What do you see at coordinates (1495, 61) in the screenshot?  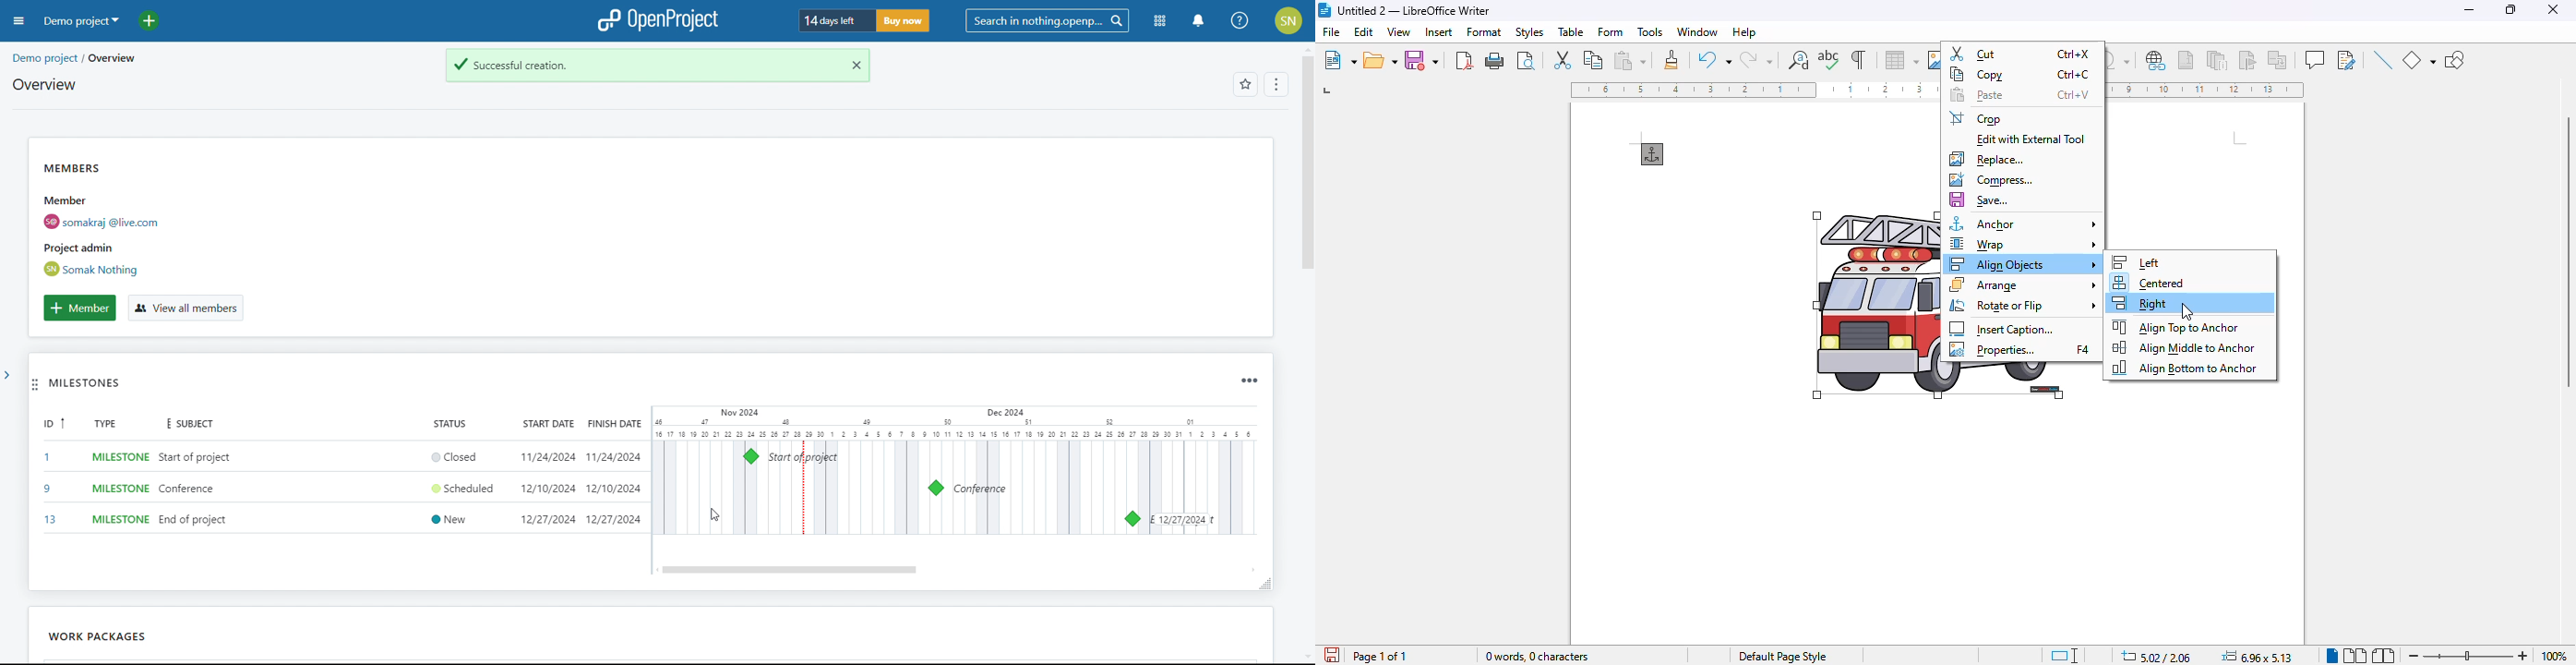 I see `print` at bounding box center [1495, 61].